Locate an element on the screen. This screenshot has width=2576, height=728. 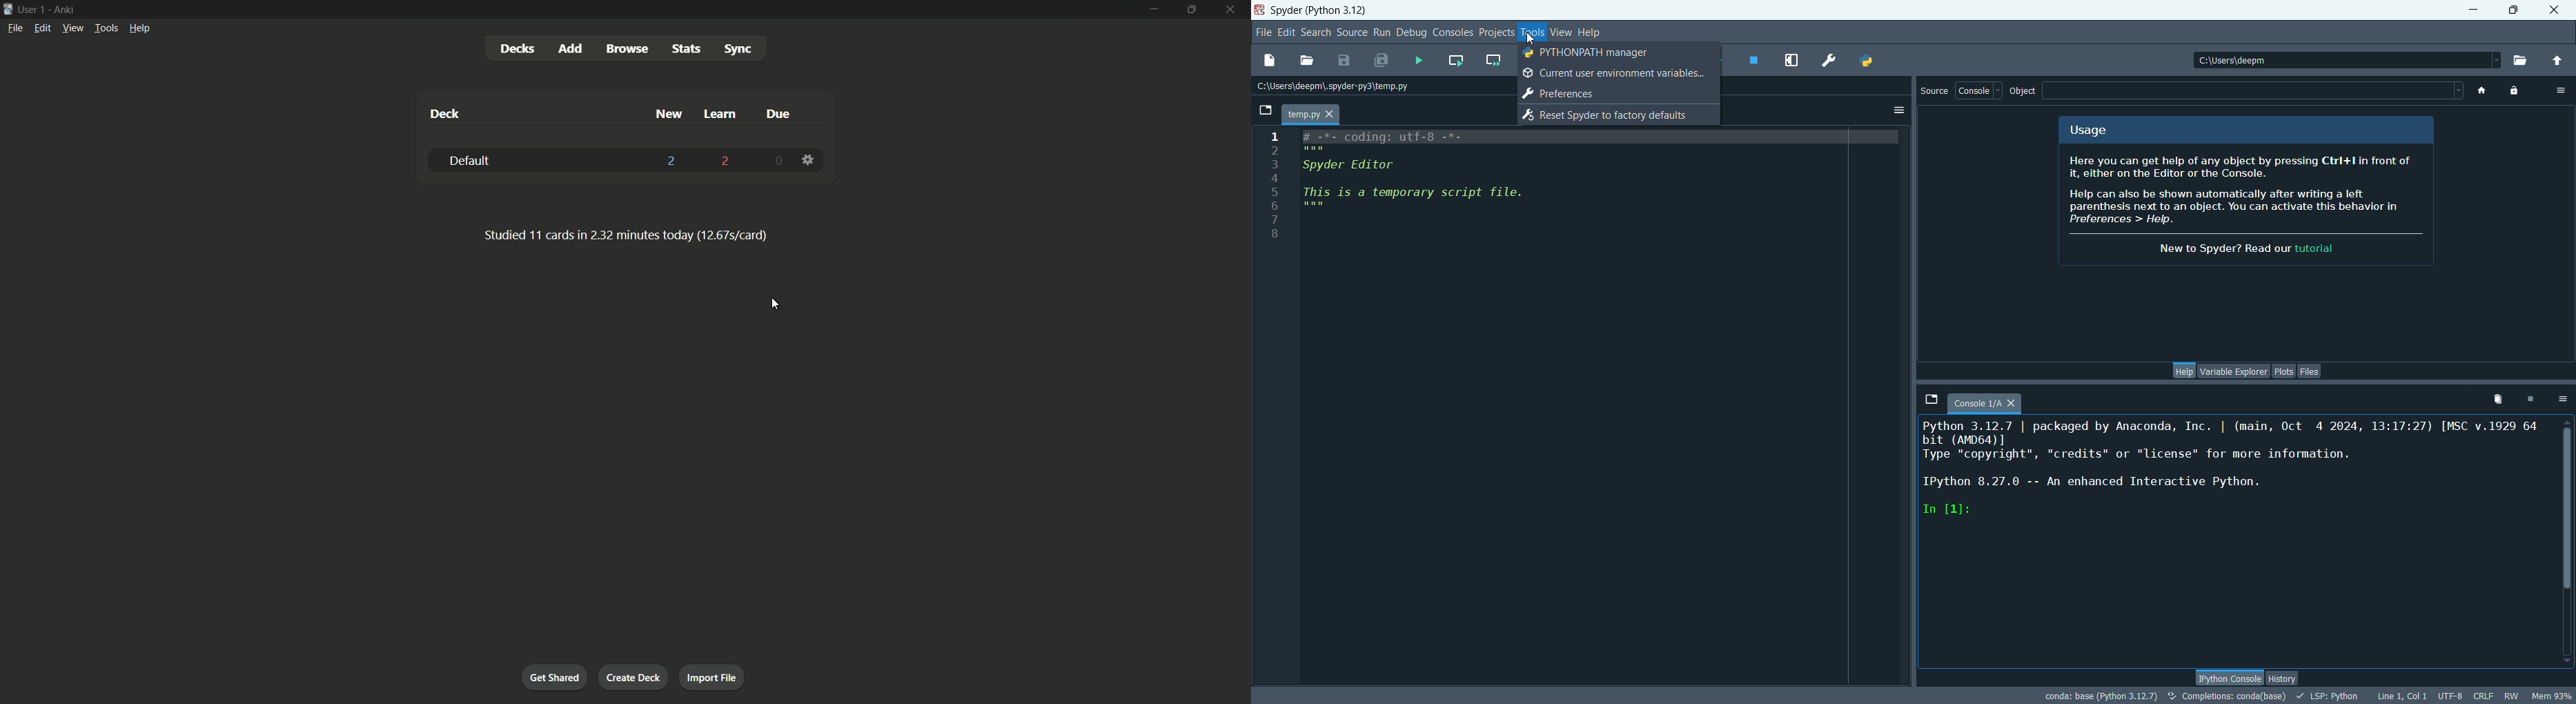
filesremove is located at coordinates (2493, 402).